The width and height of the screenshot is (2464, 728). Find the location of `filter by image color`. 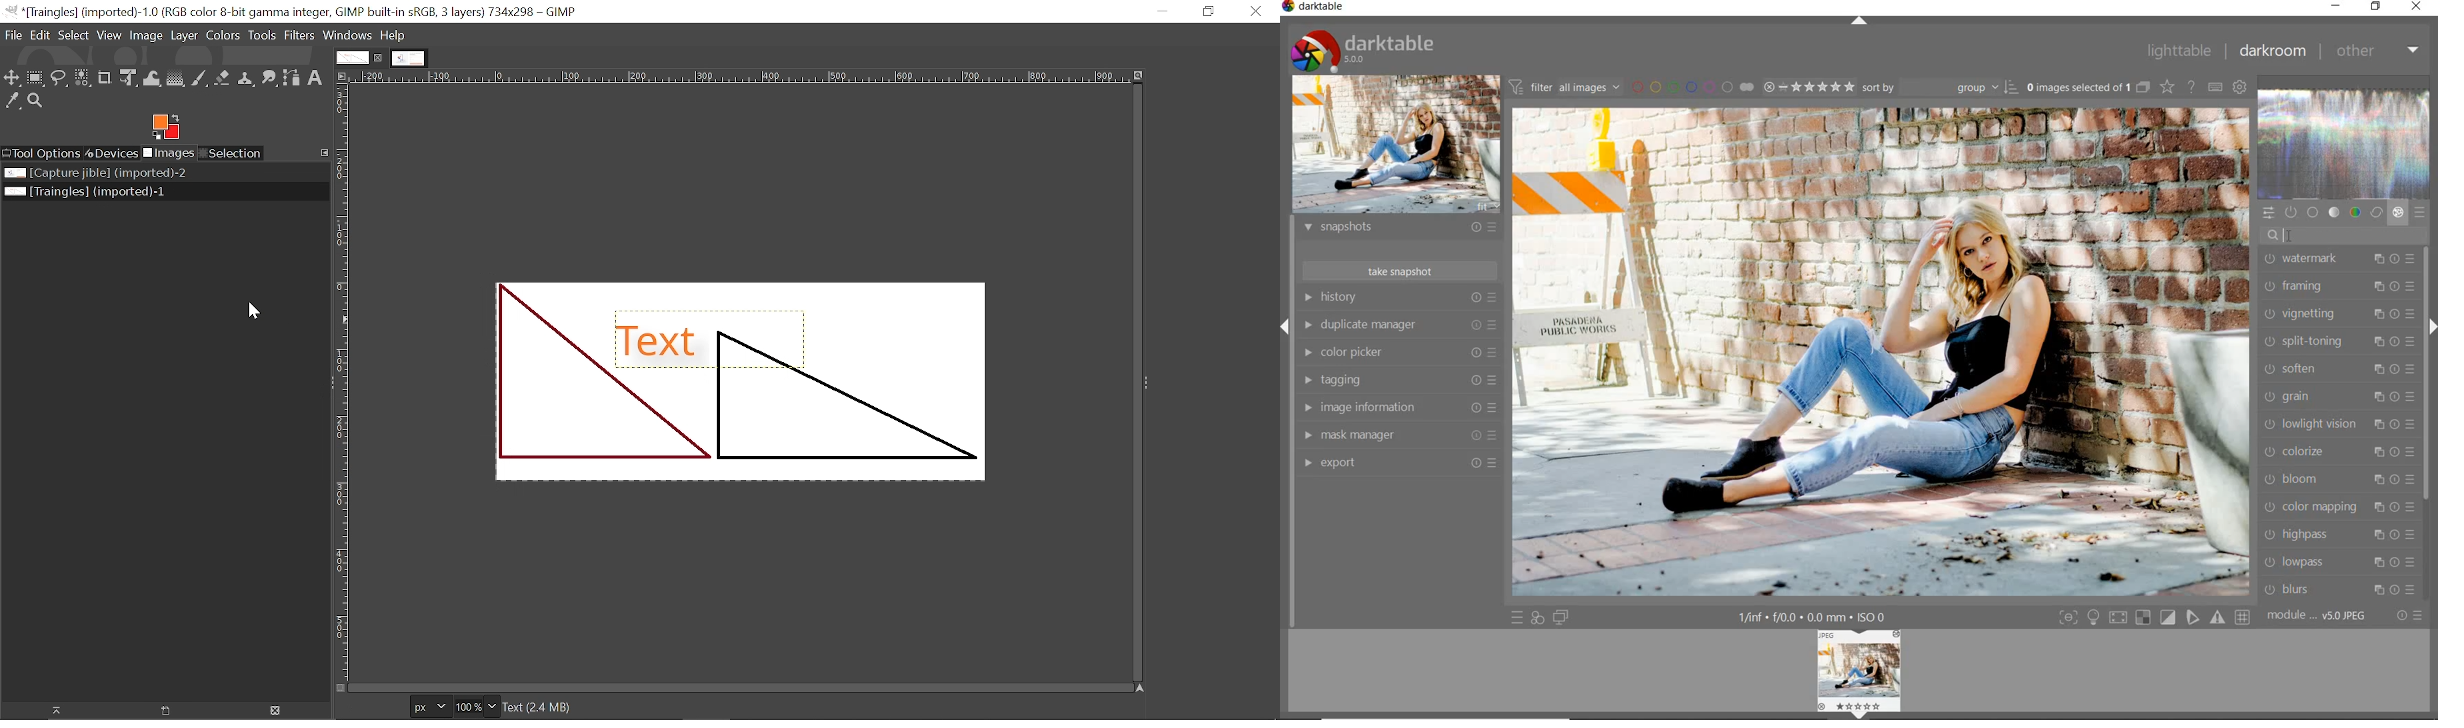

filter by image color is located at coordinates (1696, 88).